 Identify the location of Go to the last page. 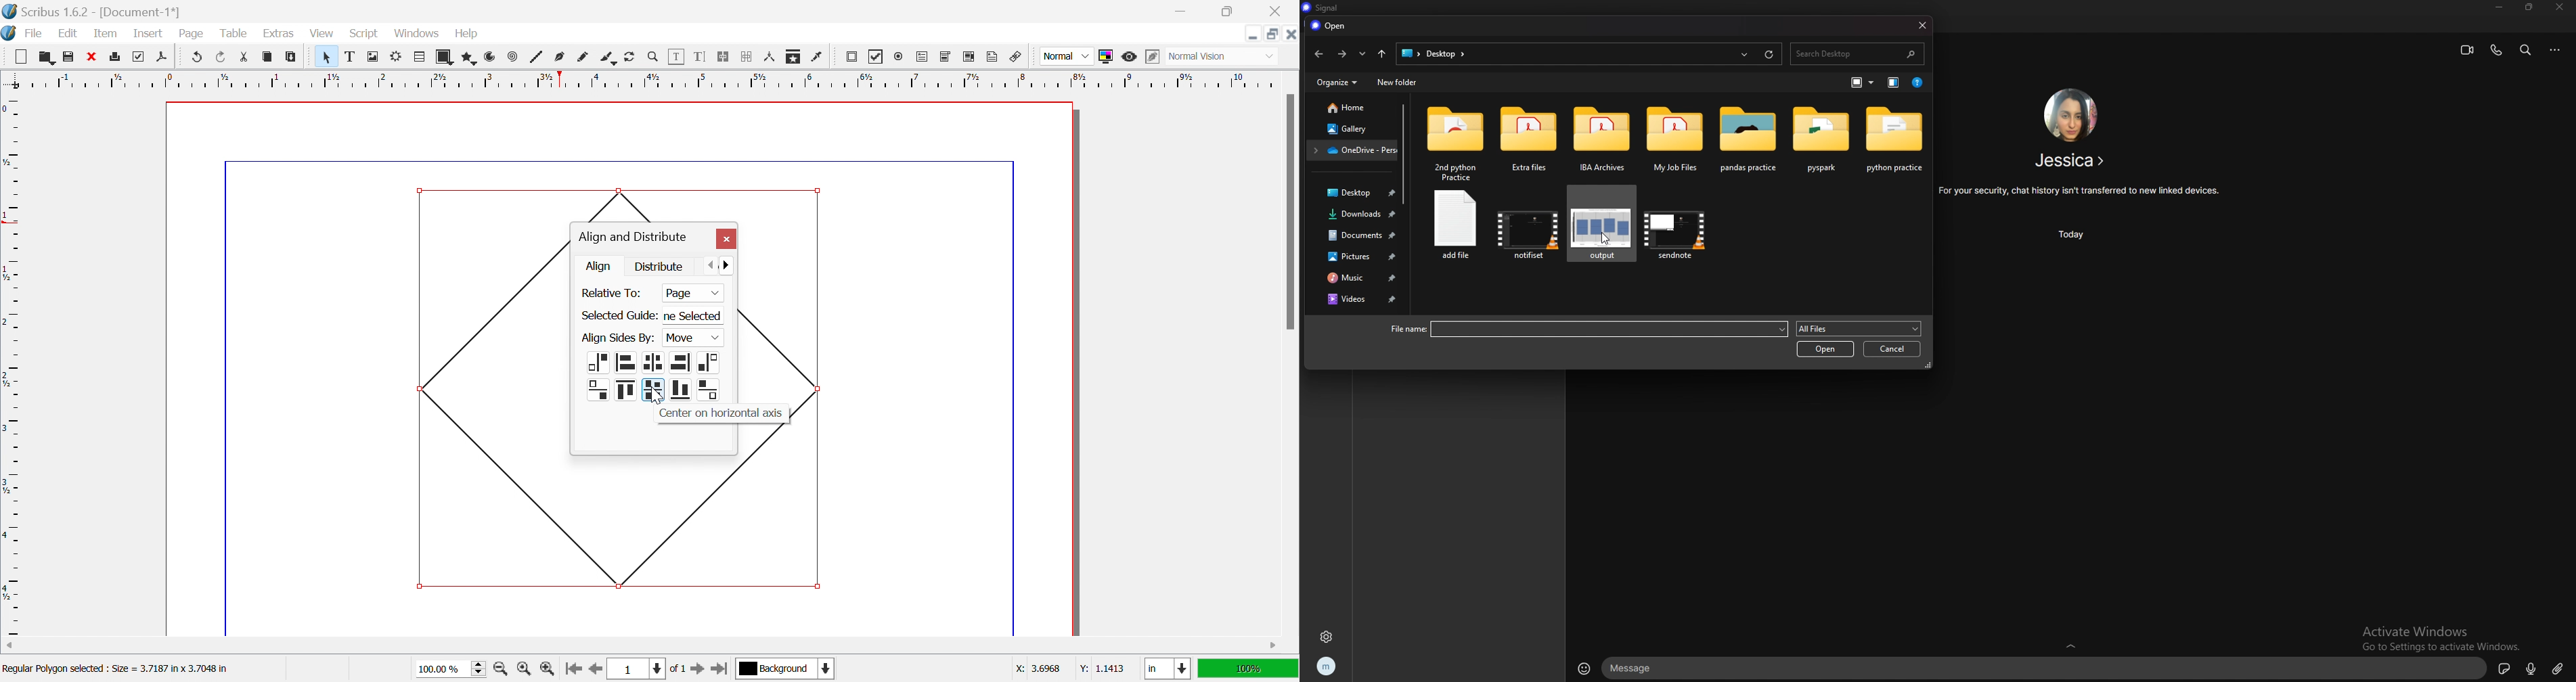
(719, 671).